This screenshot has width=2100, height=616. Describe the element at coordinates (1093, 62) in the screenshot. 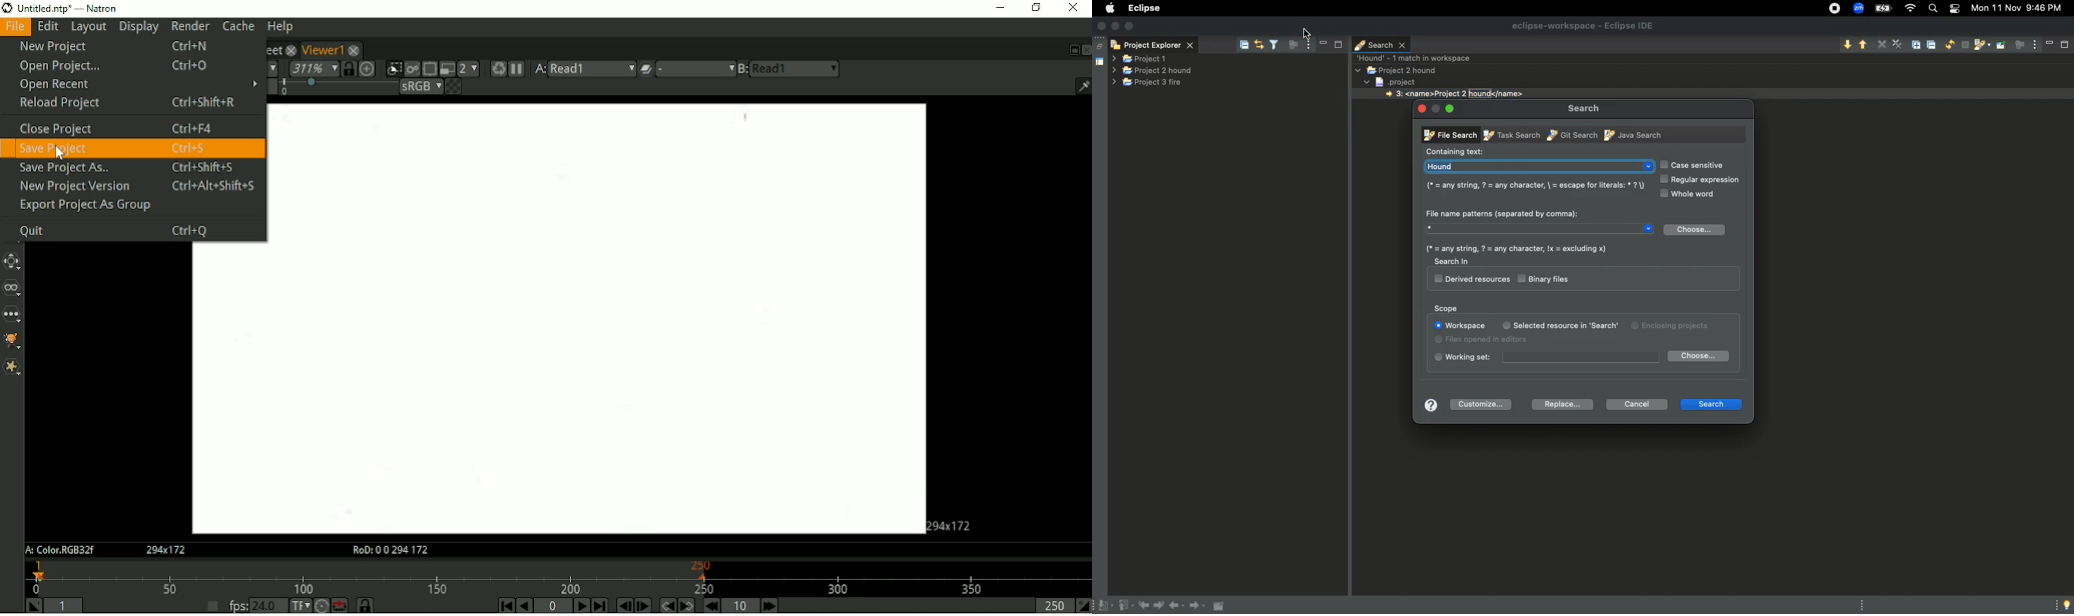

I see `shared area` at that location.